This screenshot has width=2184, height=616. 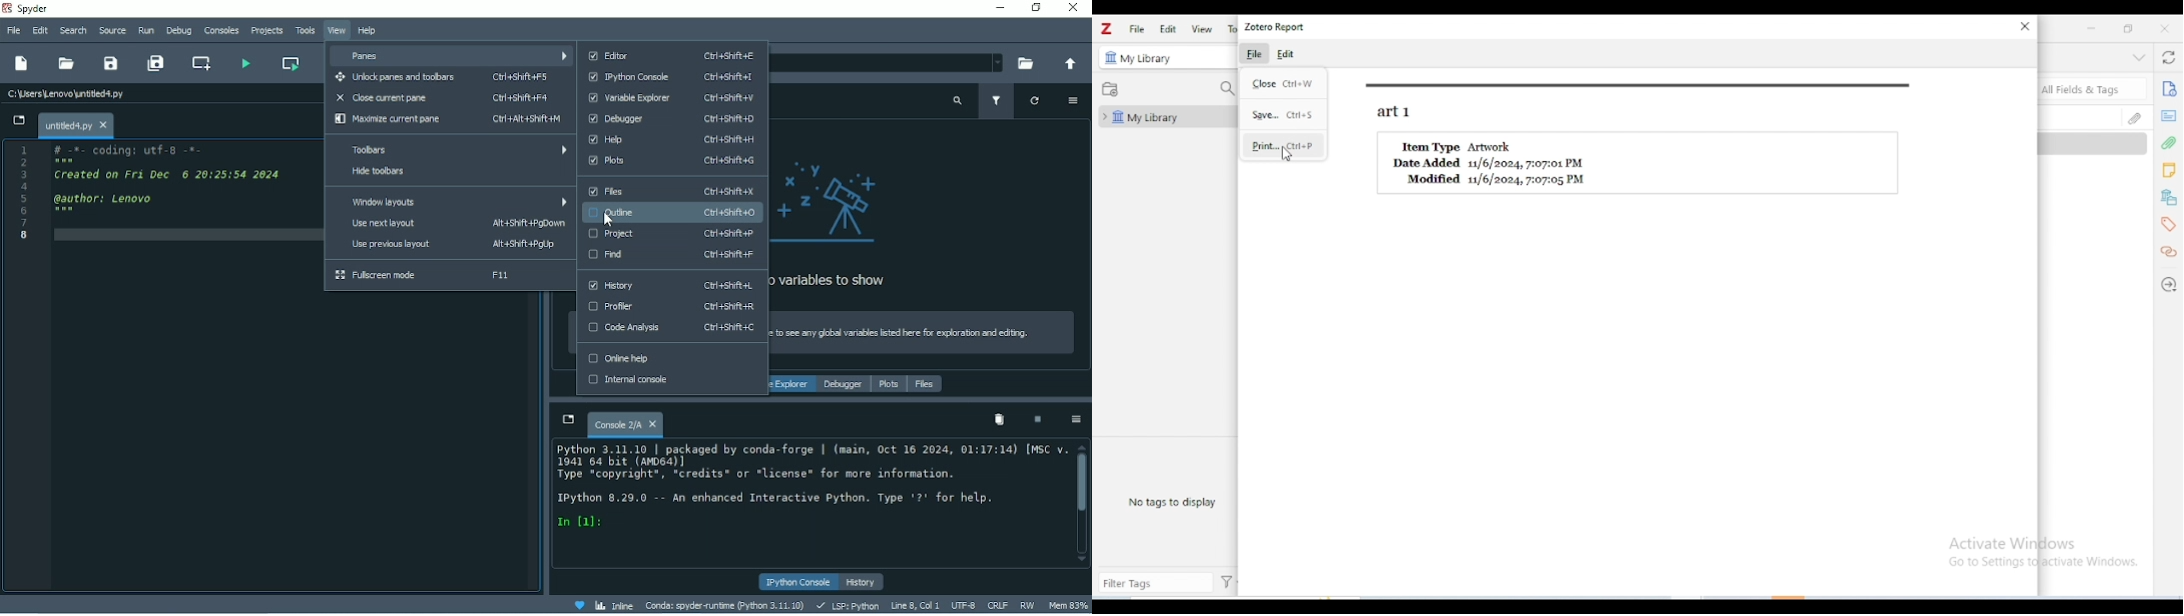 I want to click on cursor, so click(x=1287, y=155).